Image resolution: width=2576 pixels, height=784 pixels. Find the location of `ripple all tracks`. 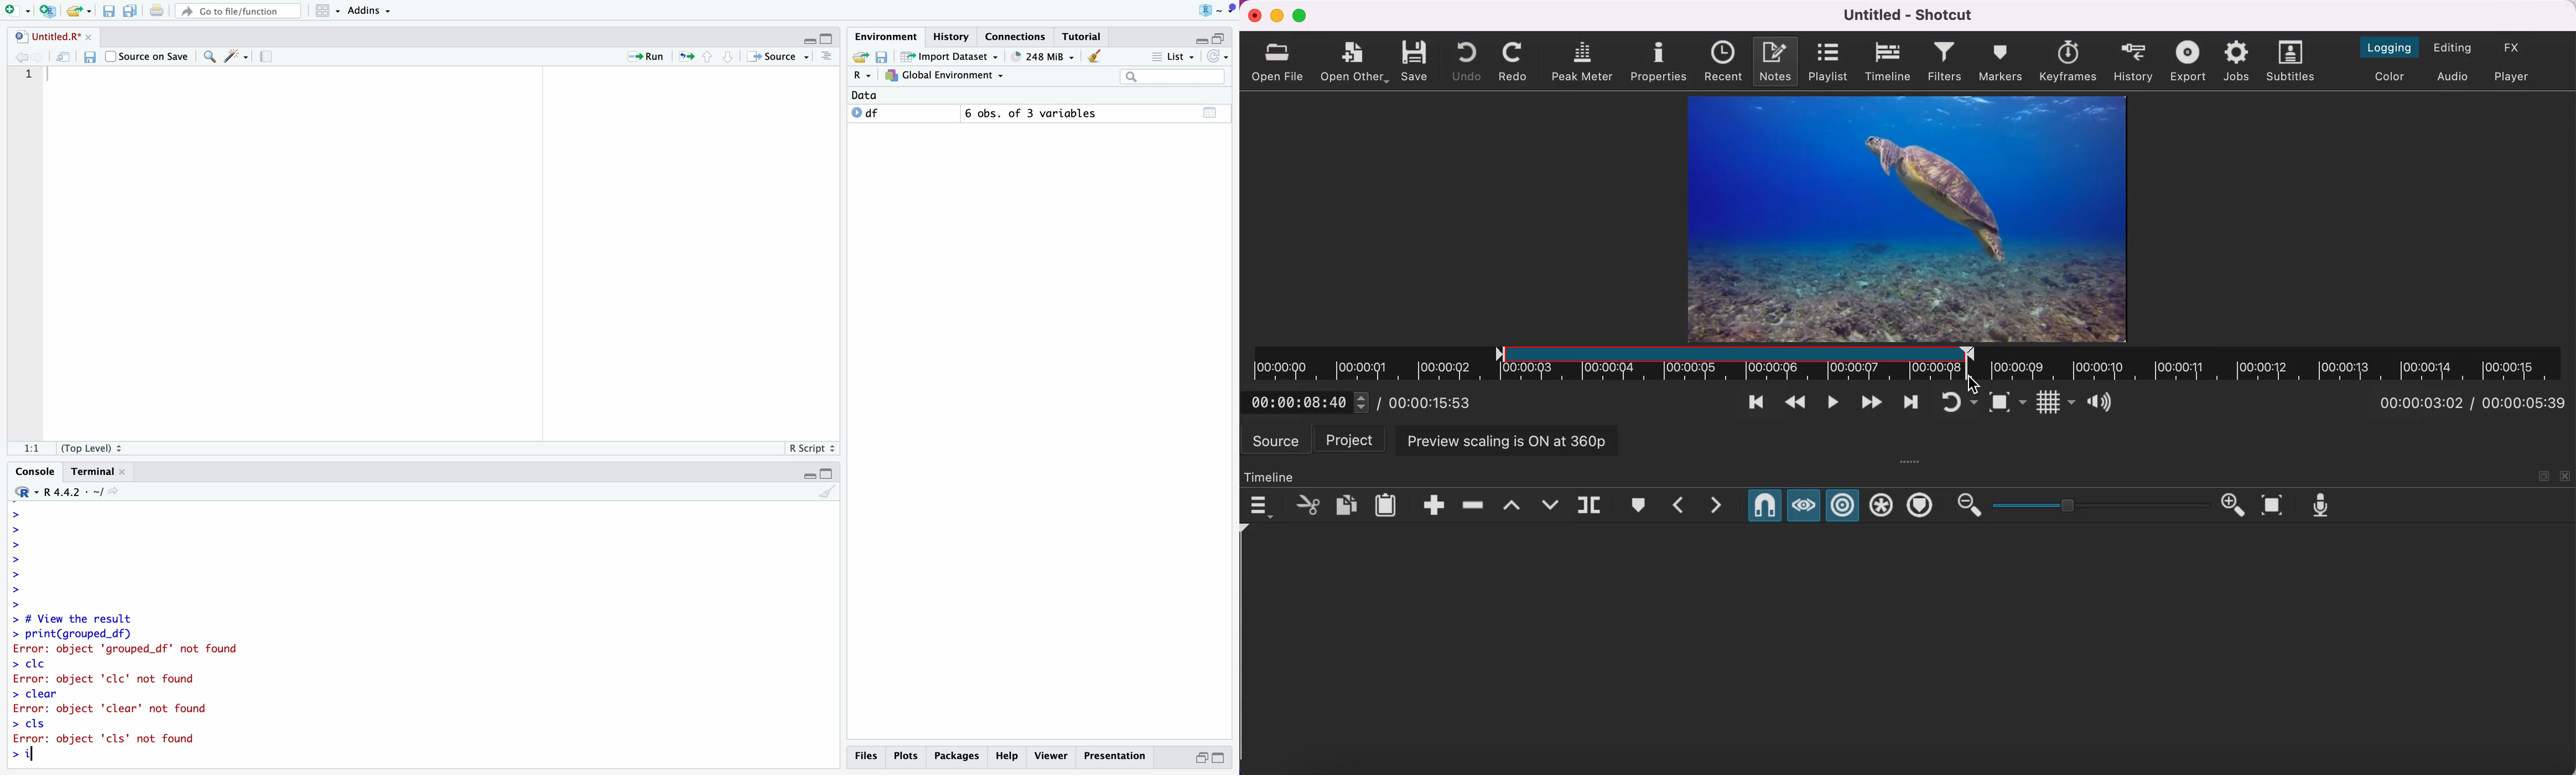

ripple all tracks is located at coordinates (1881, 507).